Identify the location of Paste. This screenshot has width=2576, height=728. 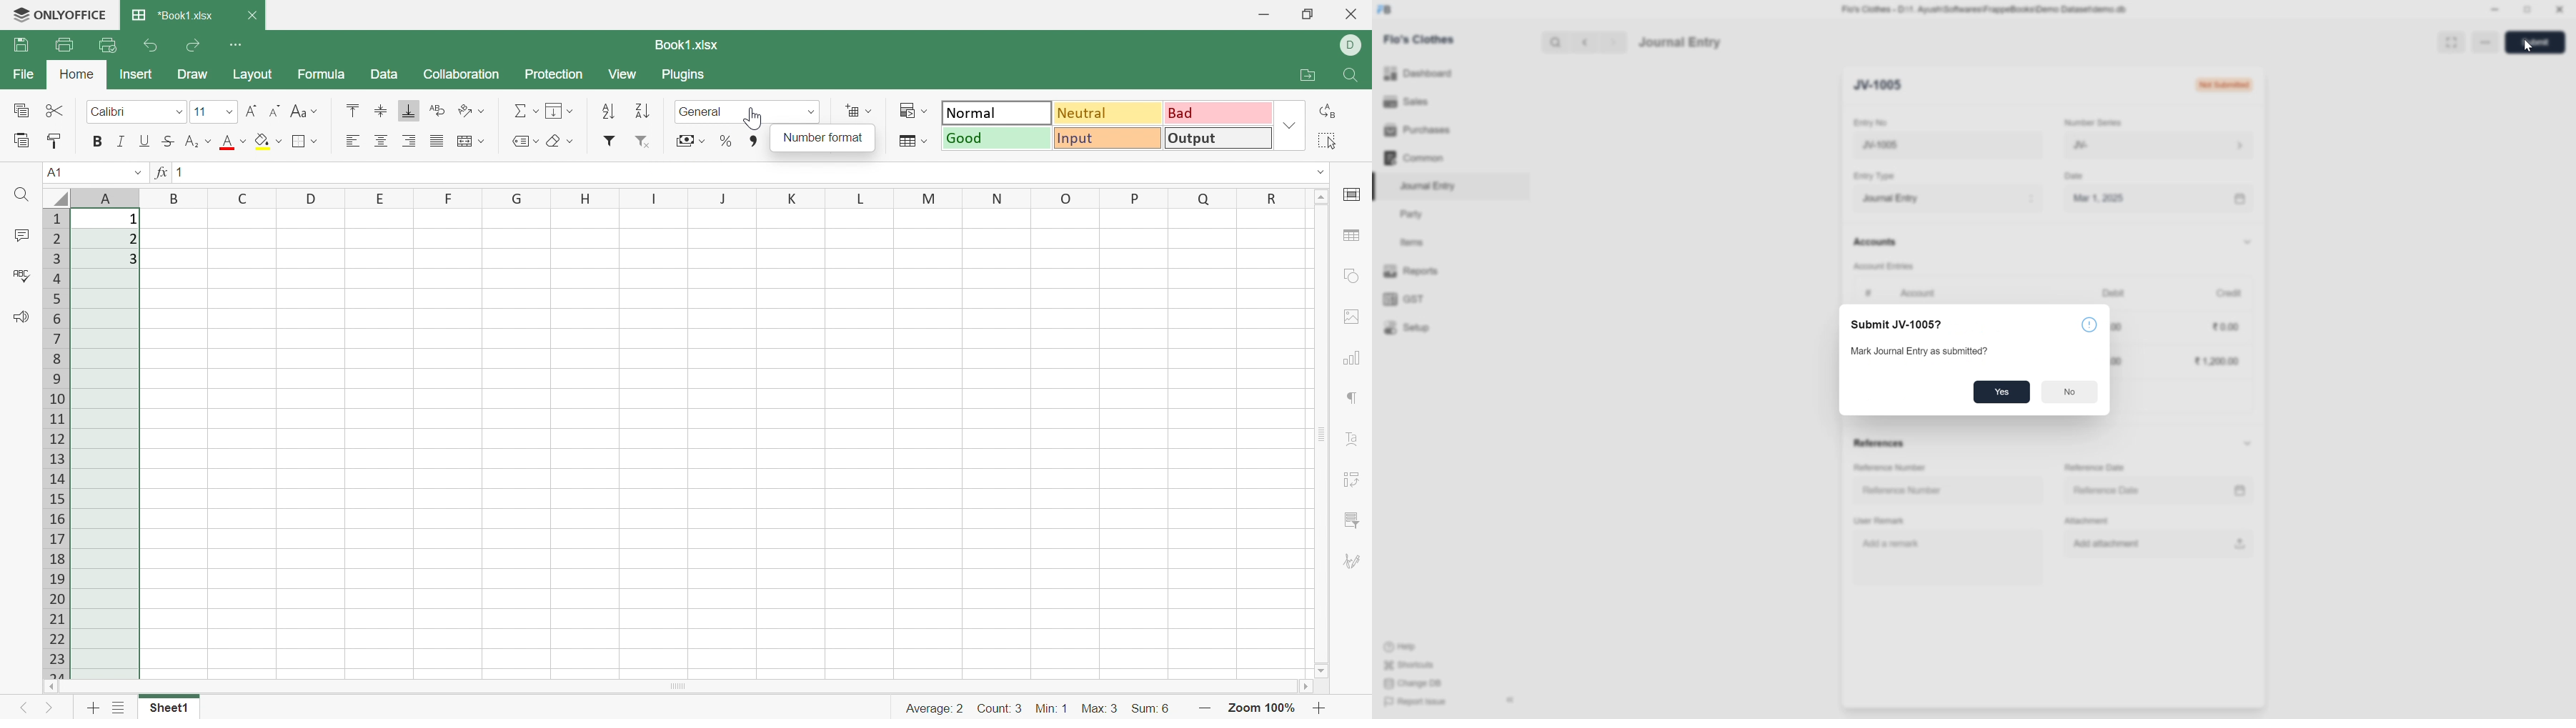
(21, 139).